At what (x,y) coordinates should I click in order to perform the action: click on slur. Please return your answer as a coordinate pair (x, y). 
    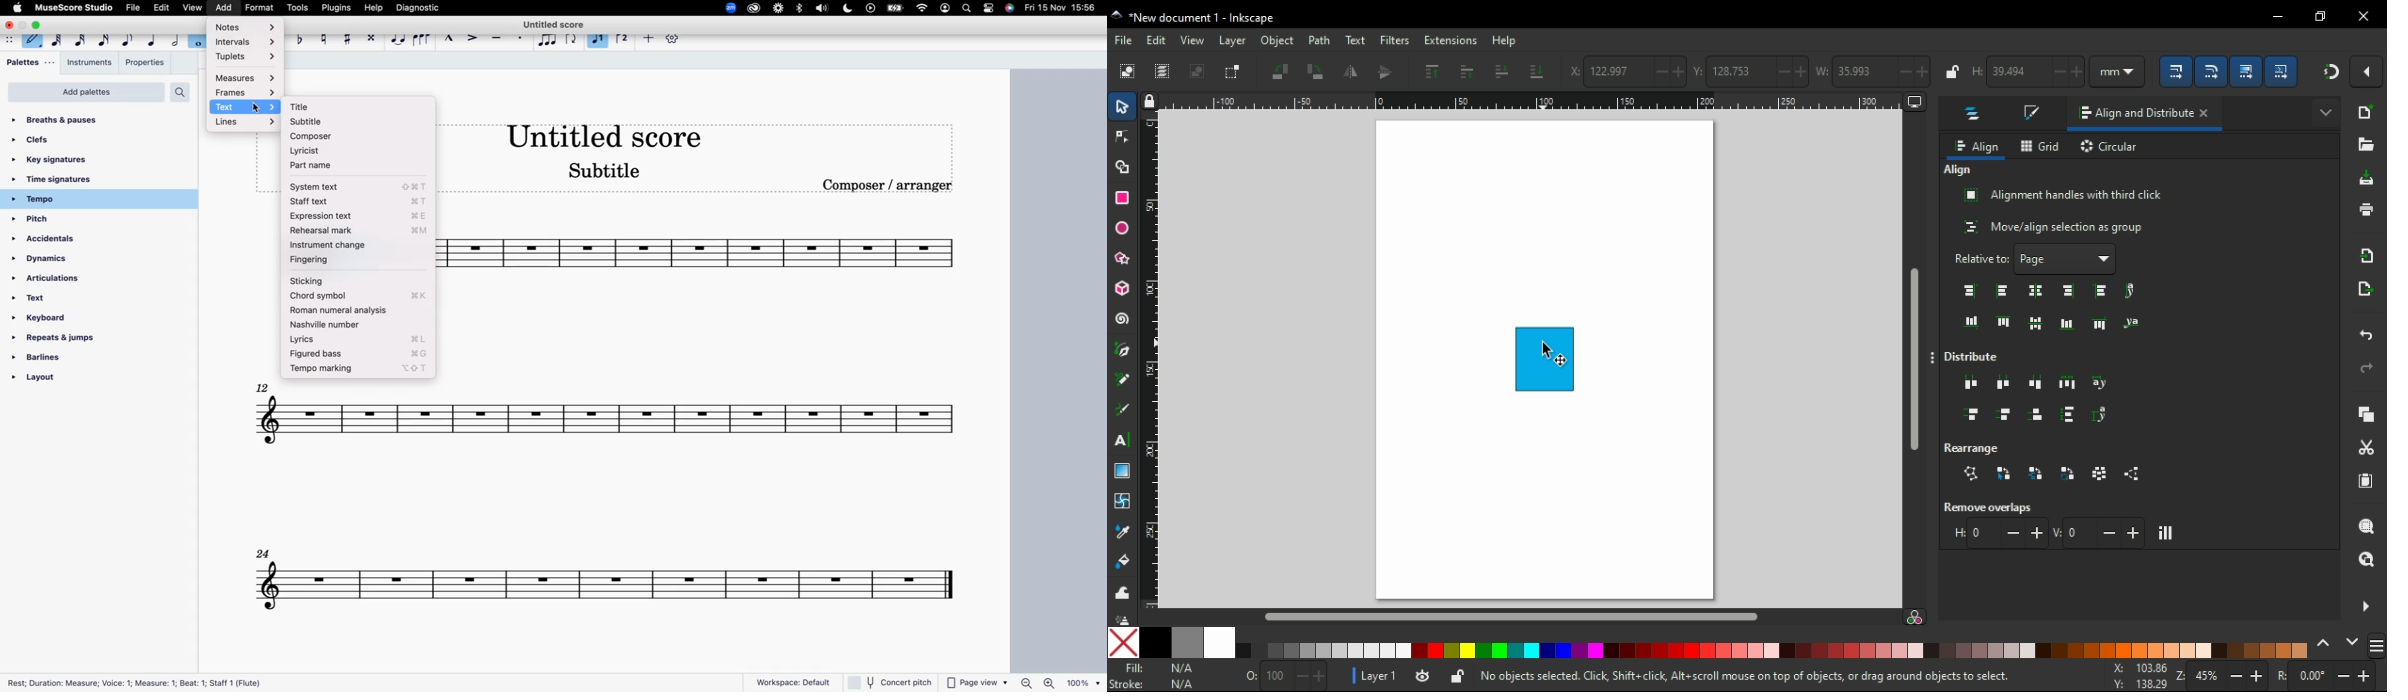
    Looking at the image, I should click on (422, 38).